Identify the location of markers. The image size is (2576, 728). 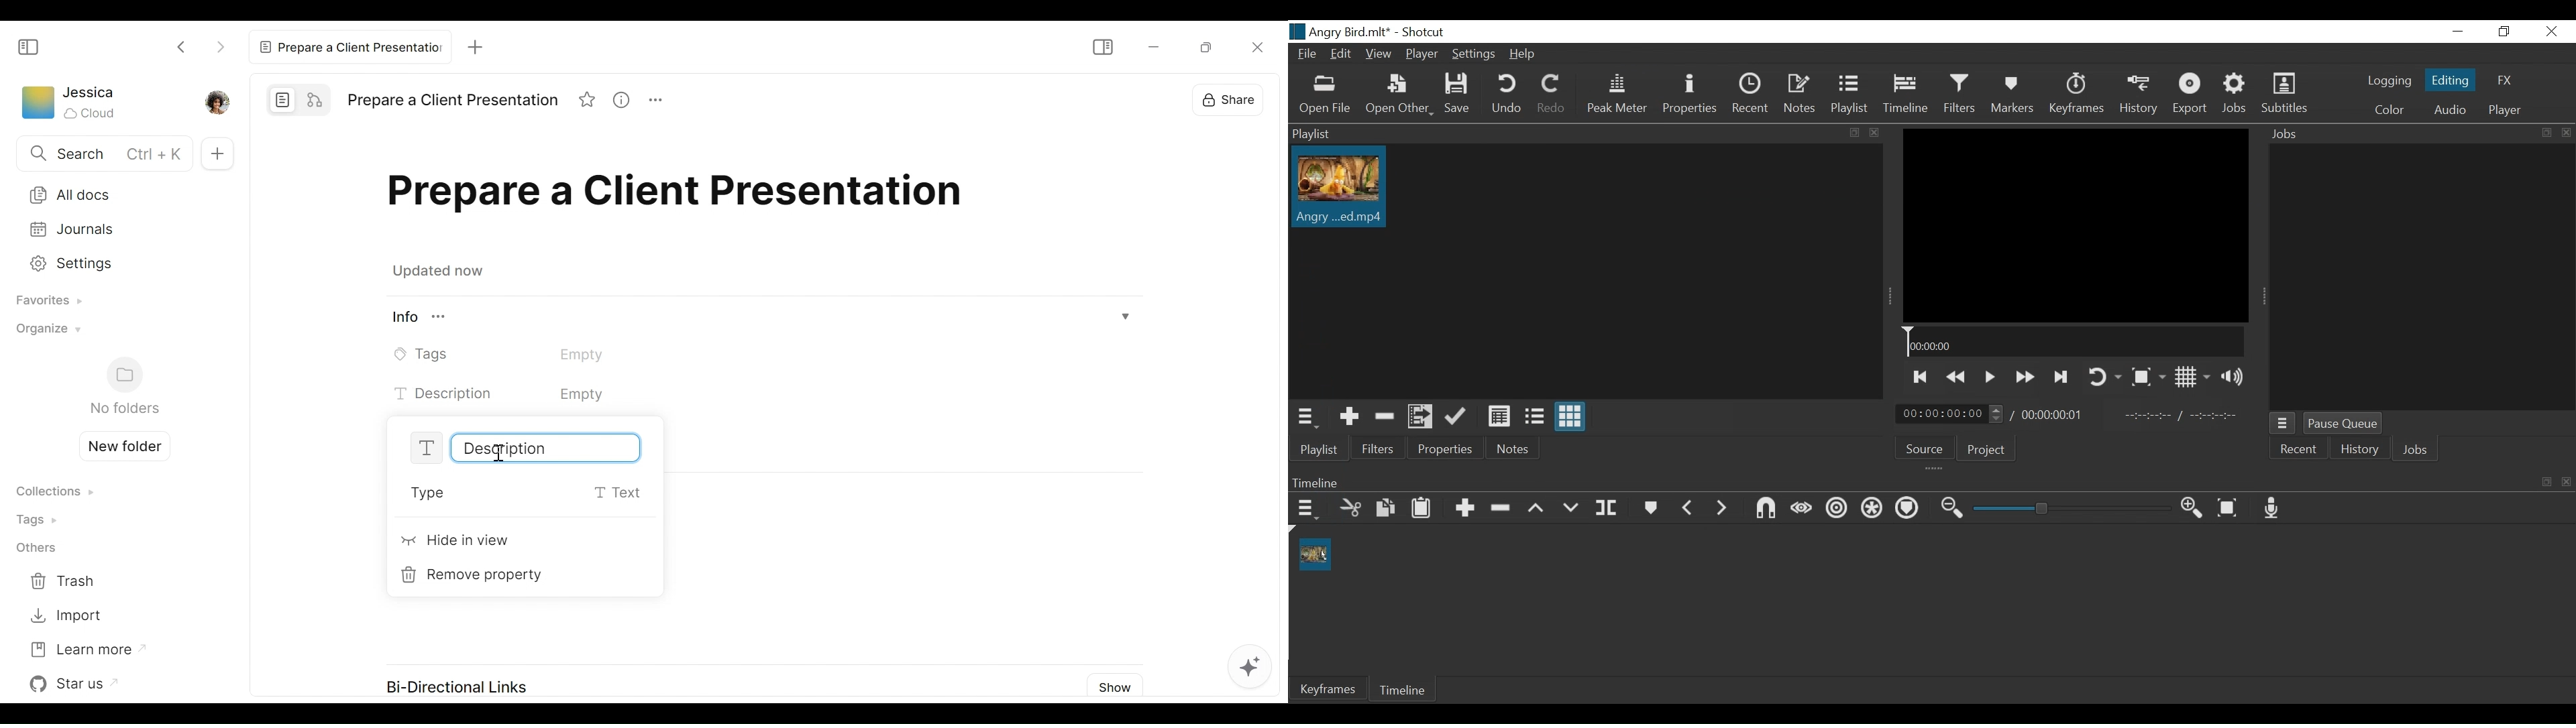
(1650, 507).